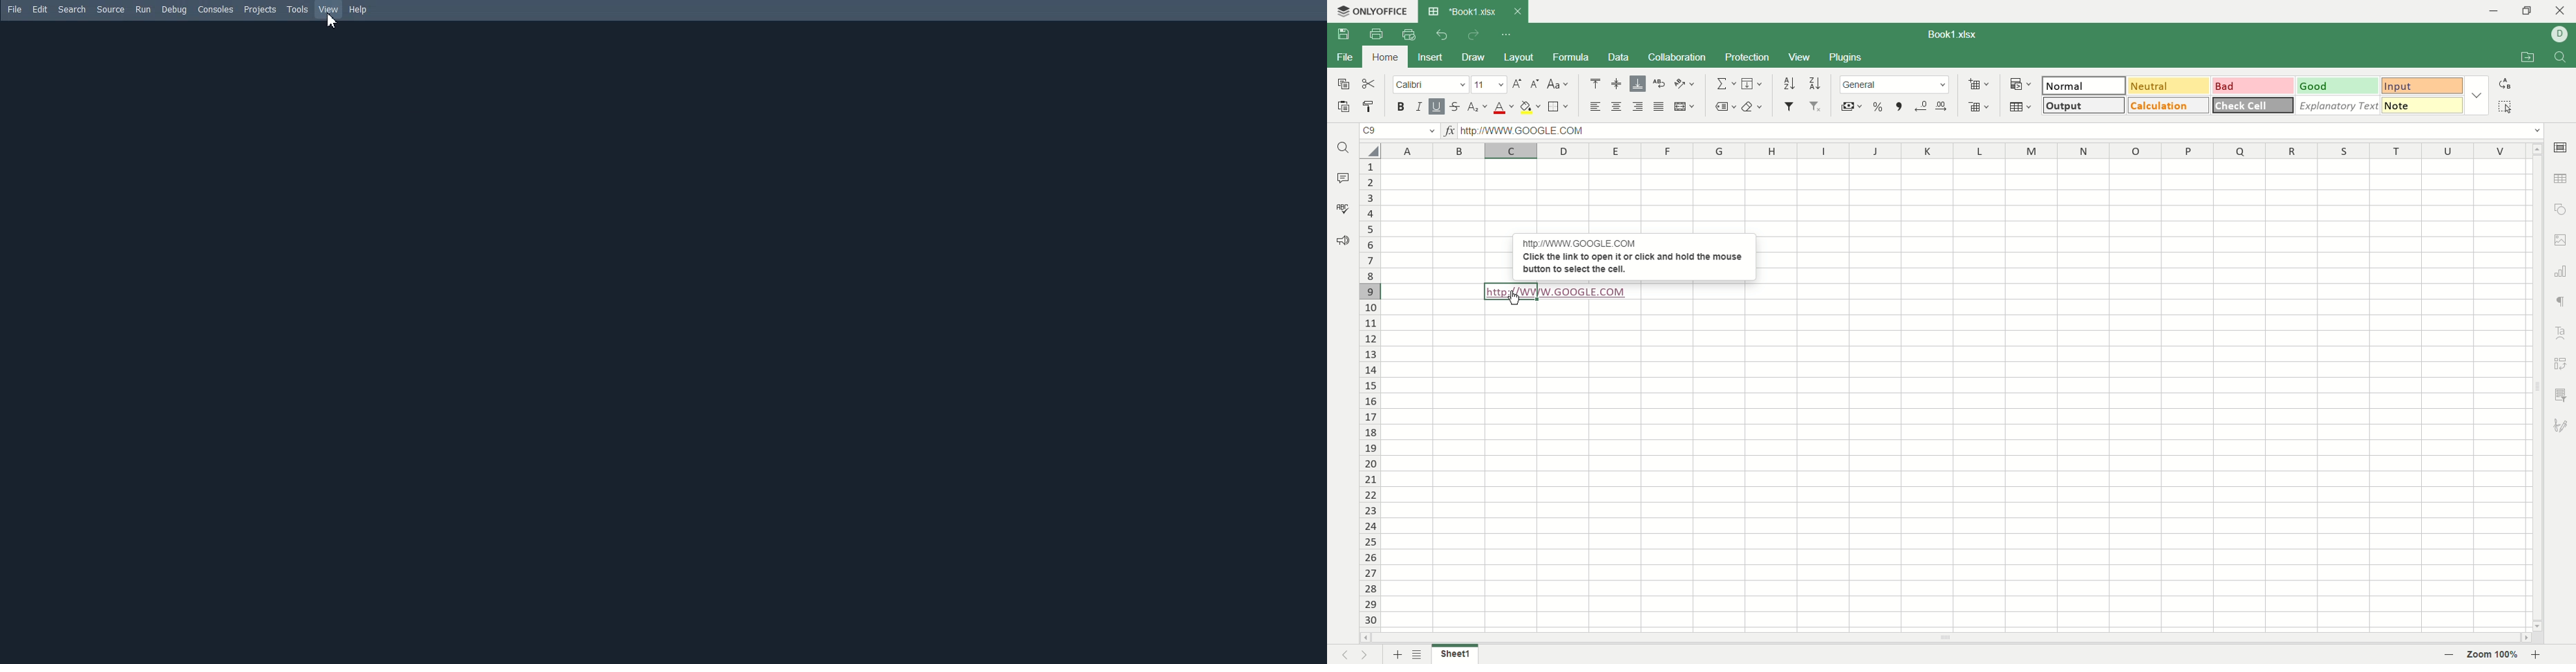 This screenshot has height=672, width=2576. What do you see at coordinates (1678, 56) in the screenshot?
I see `collaboration` at bounding box center [1678, 56].